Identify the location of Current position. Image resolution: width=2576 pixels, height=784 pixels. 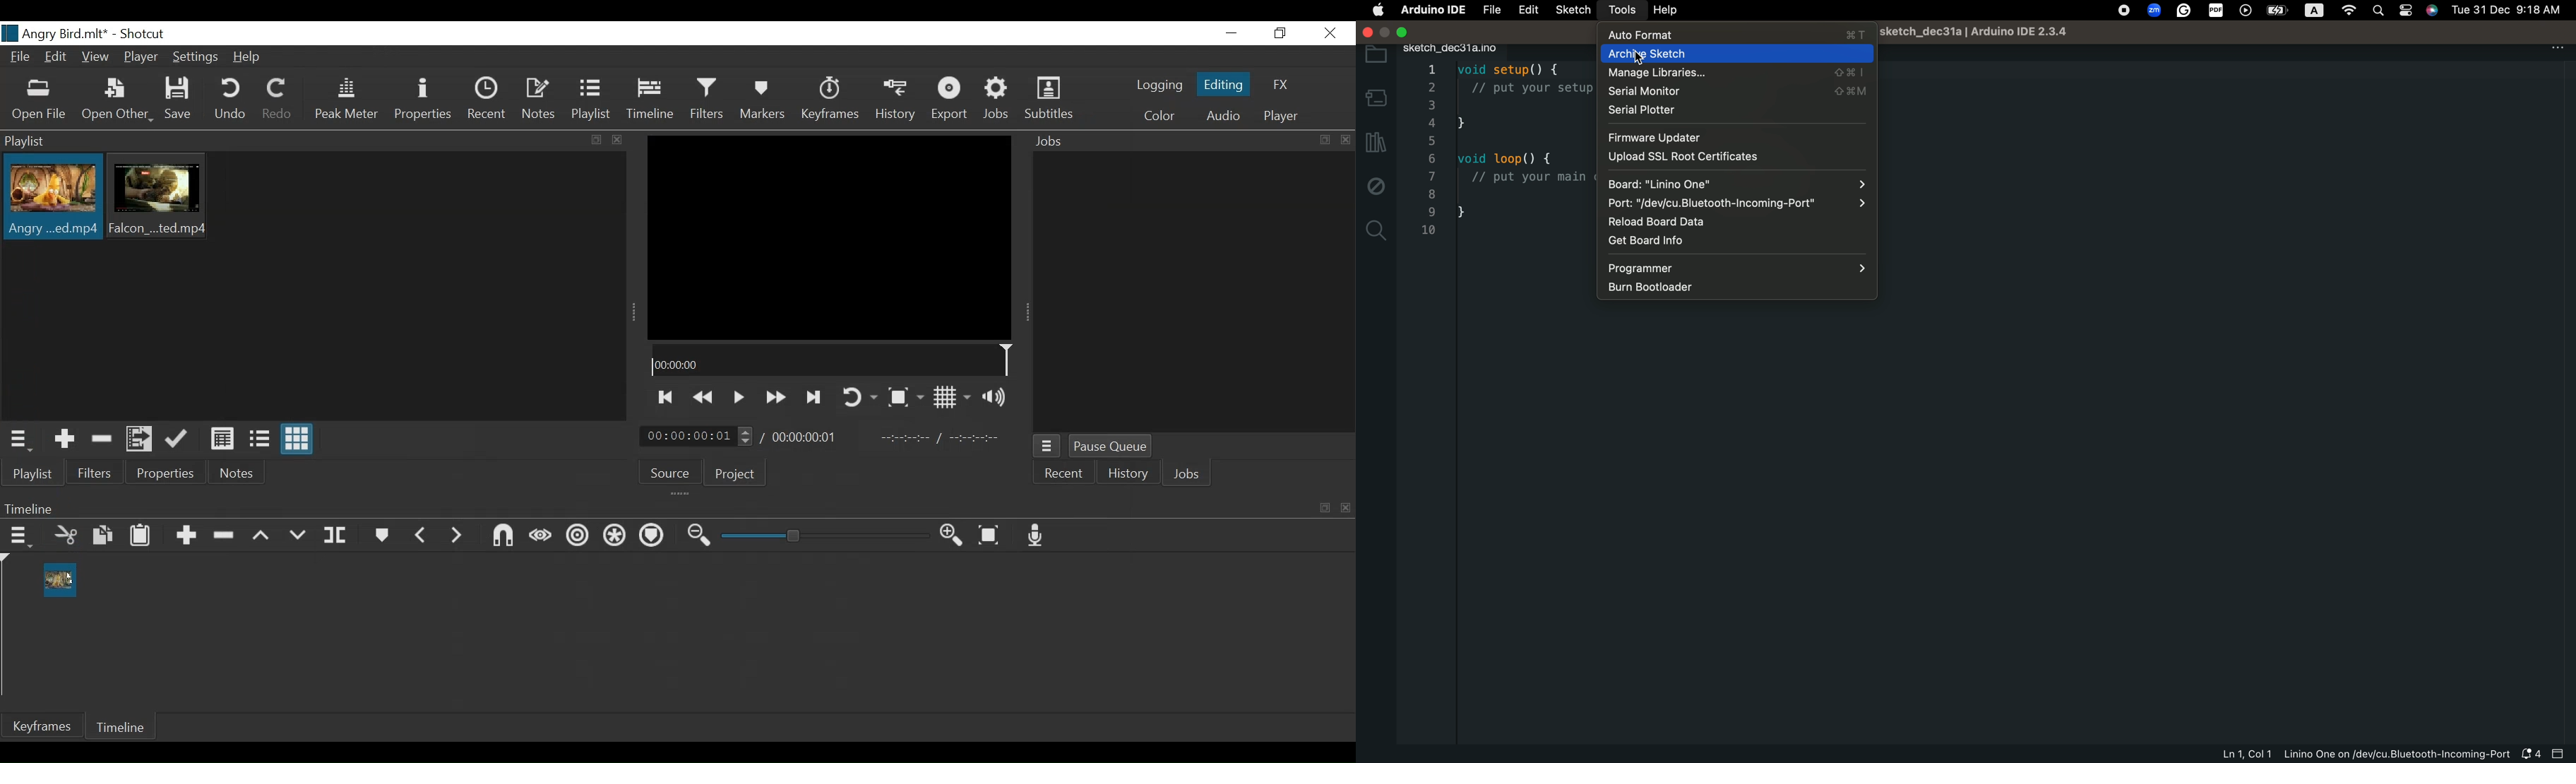
(698, 437).